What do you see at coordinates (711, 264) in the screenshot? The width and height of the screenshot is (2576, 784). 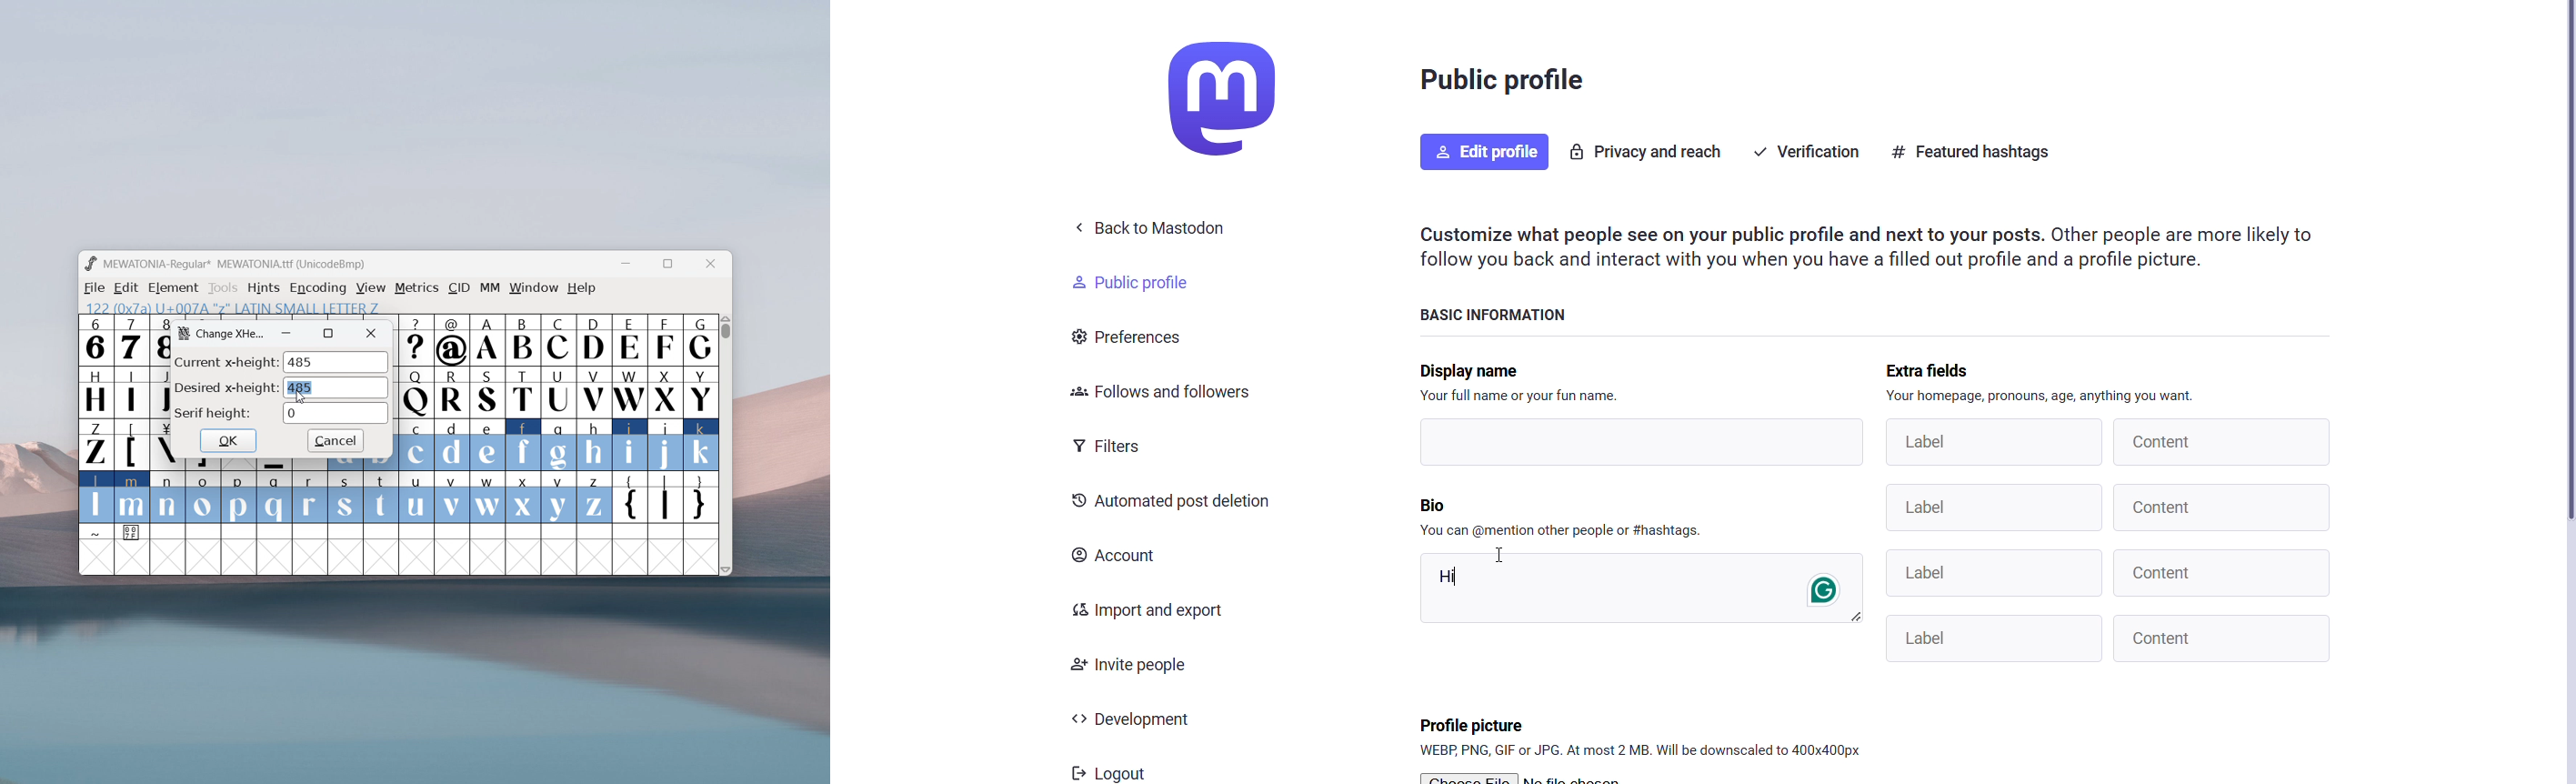 I see `close` at bounding box center [711, 264].